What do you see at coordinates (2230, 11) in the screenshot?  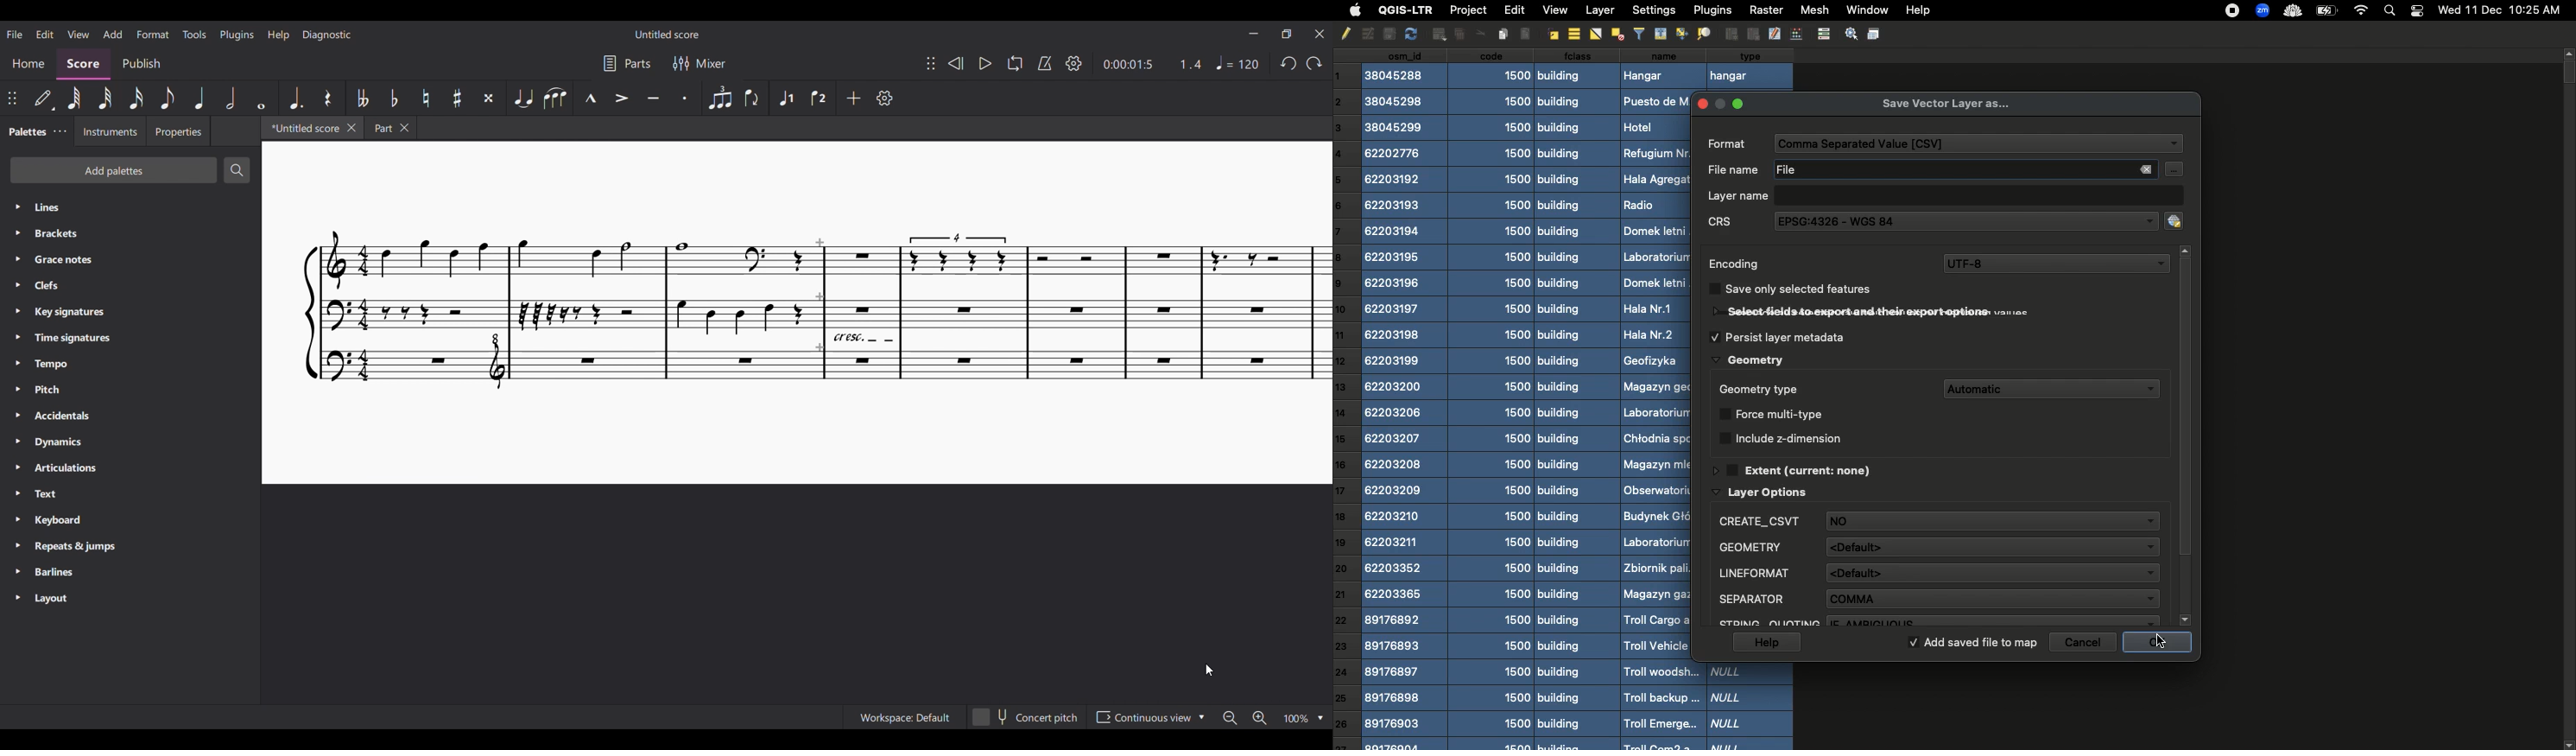 I see `recording` at bounding box center [2230, 11].